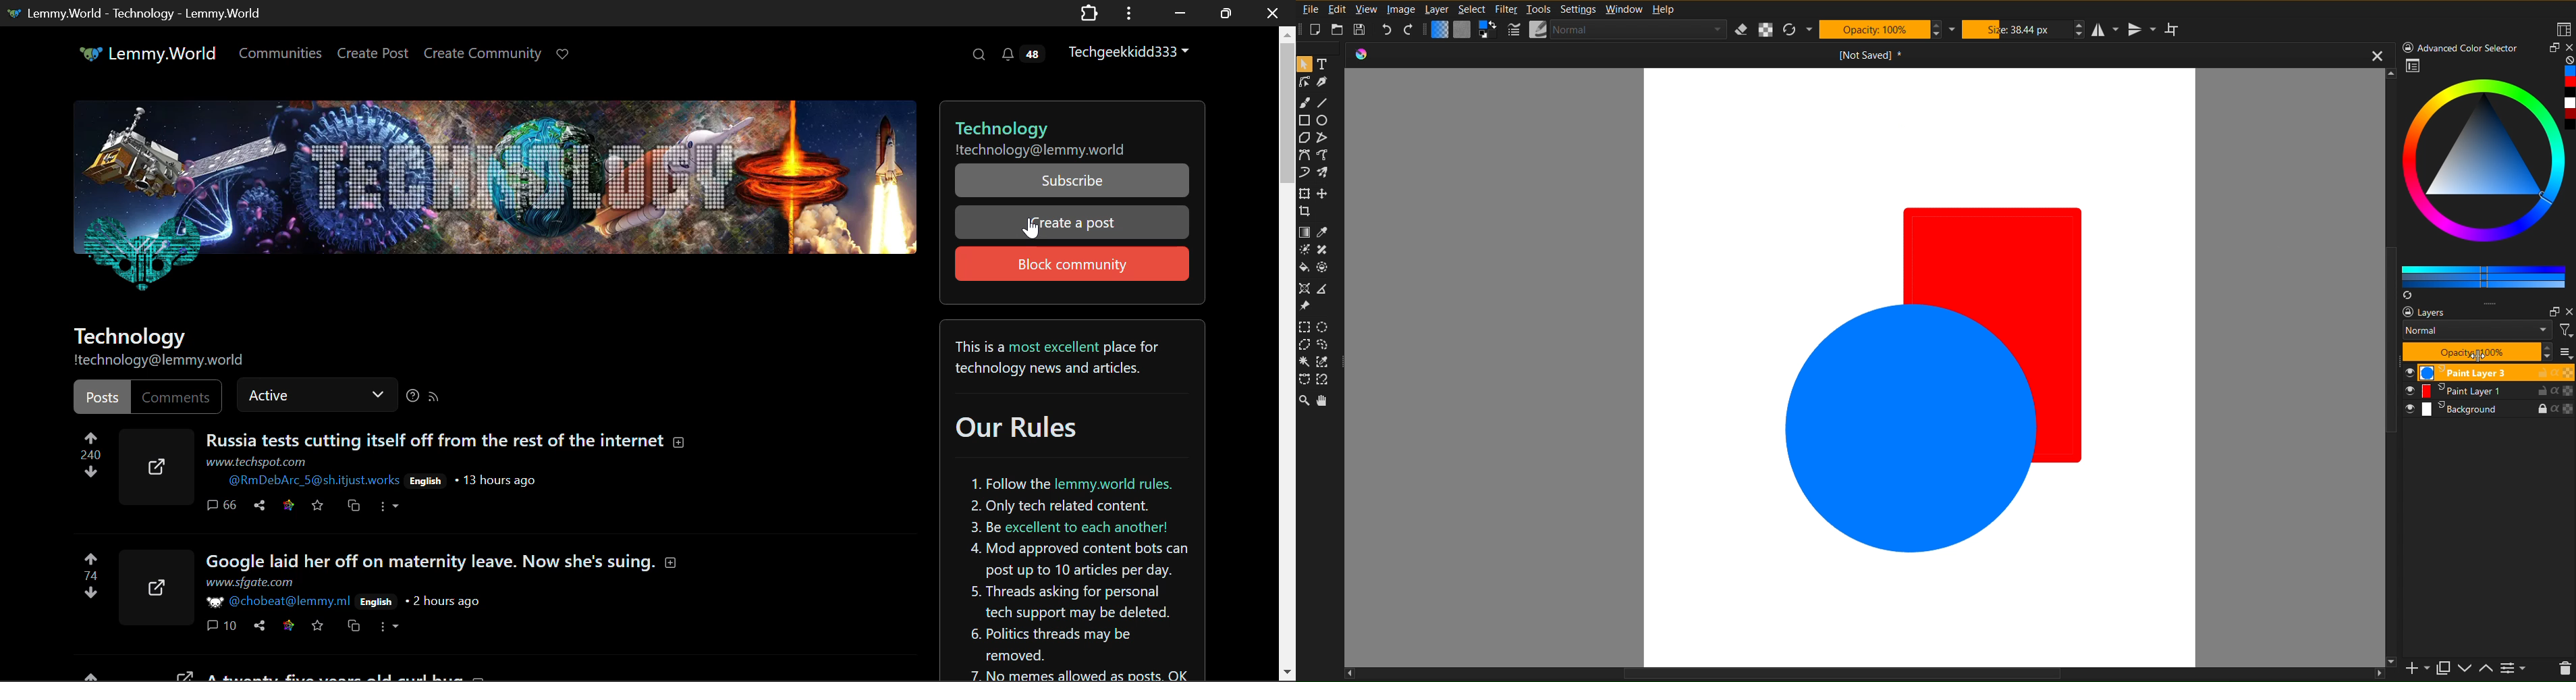  What do you see at coordinates (1464, 32) in the screenshot?
I see `Color Settings` at bounding box center [1464, 32].